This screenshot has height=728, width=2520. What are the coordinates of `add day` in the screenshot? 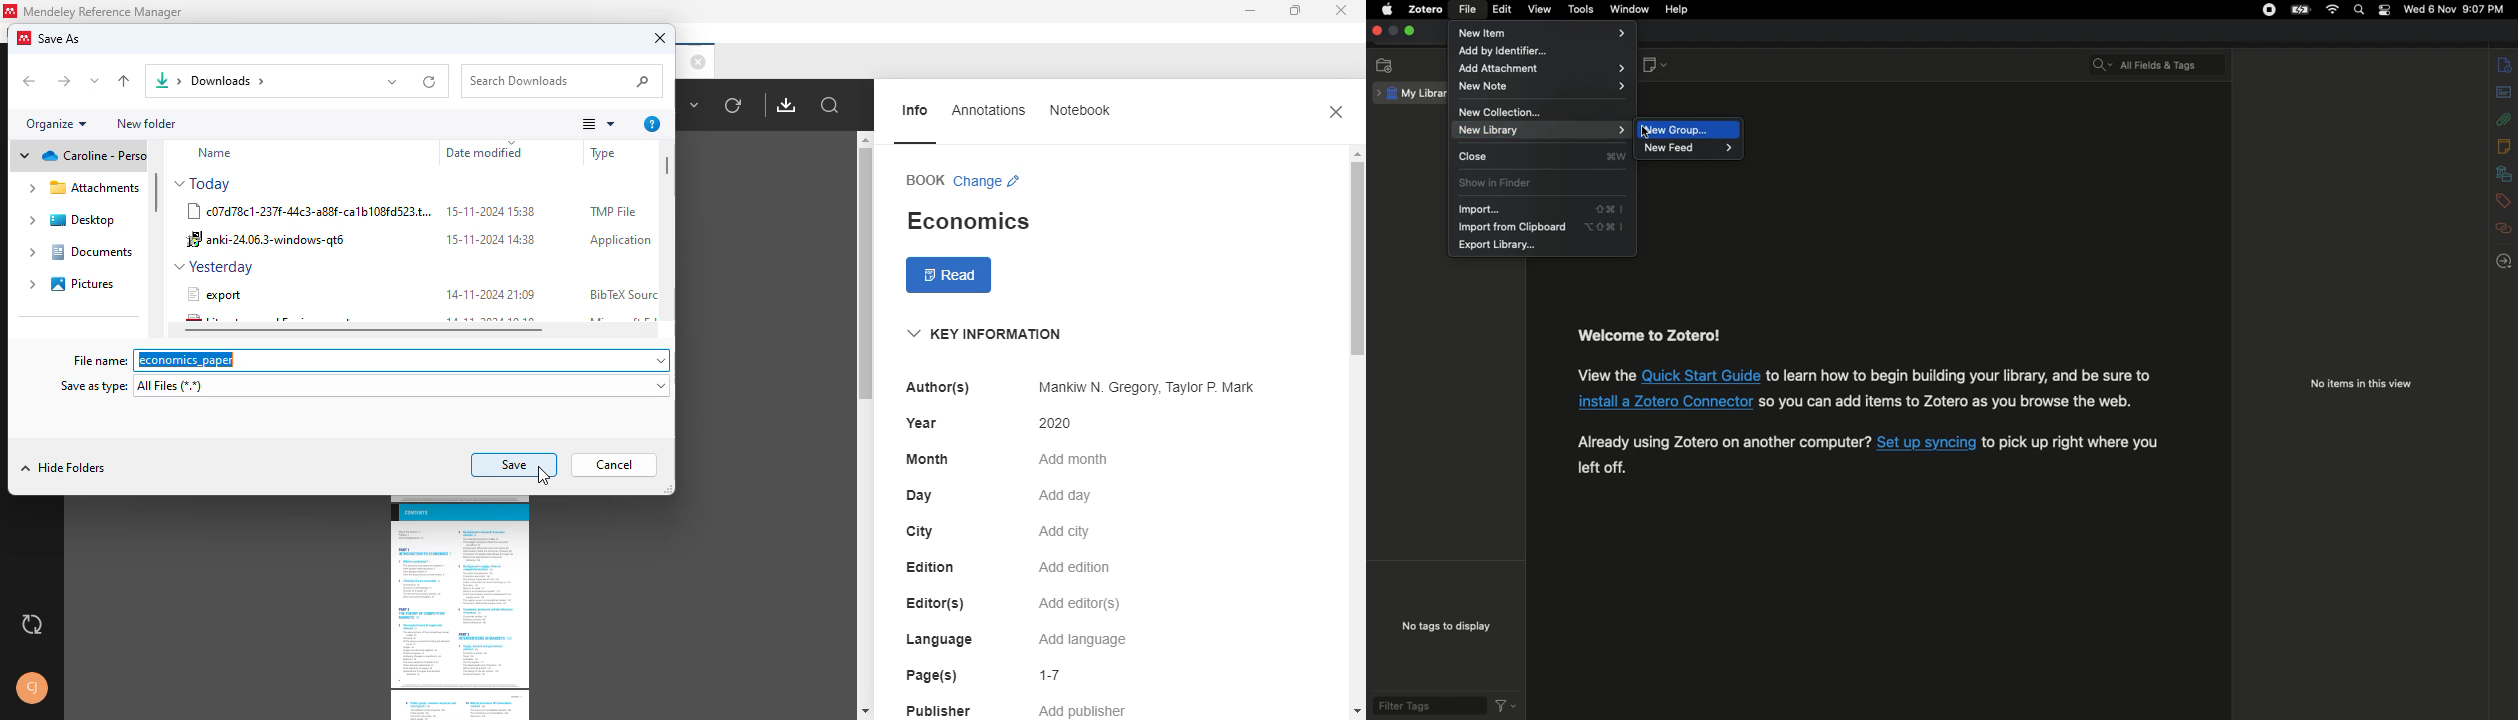 It's located at (1065, 496).